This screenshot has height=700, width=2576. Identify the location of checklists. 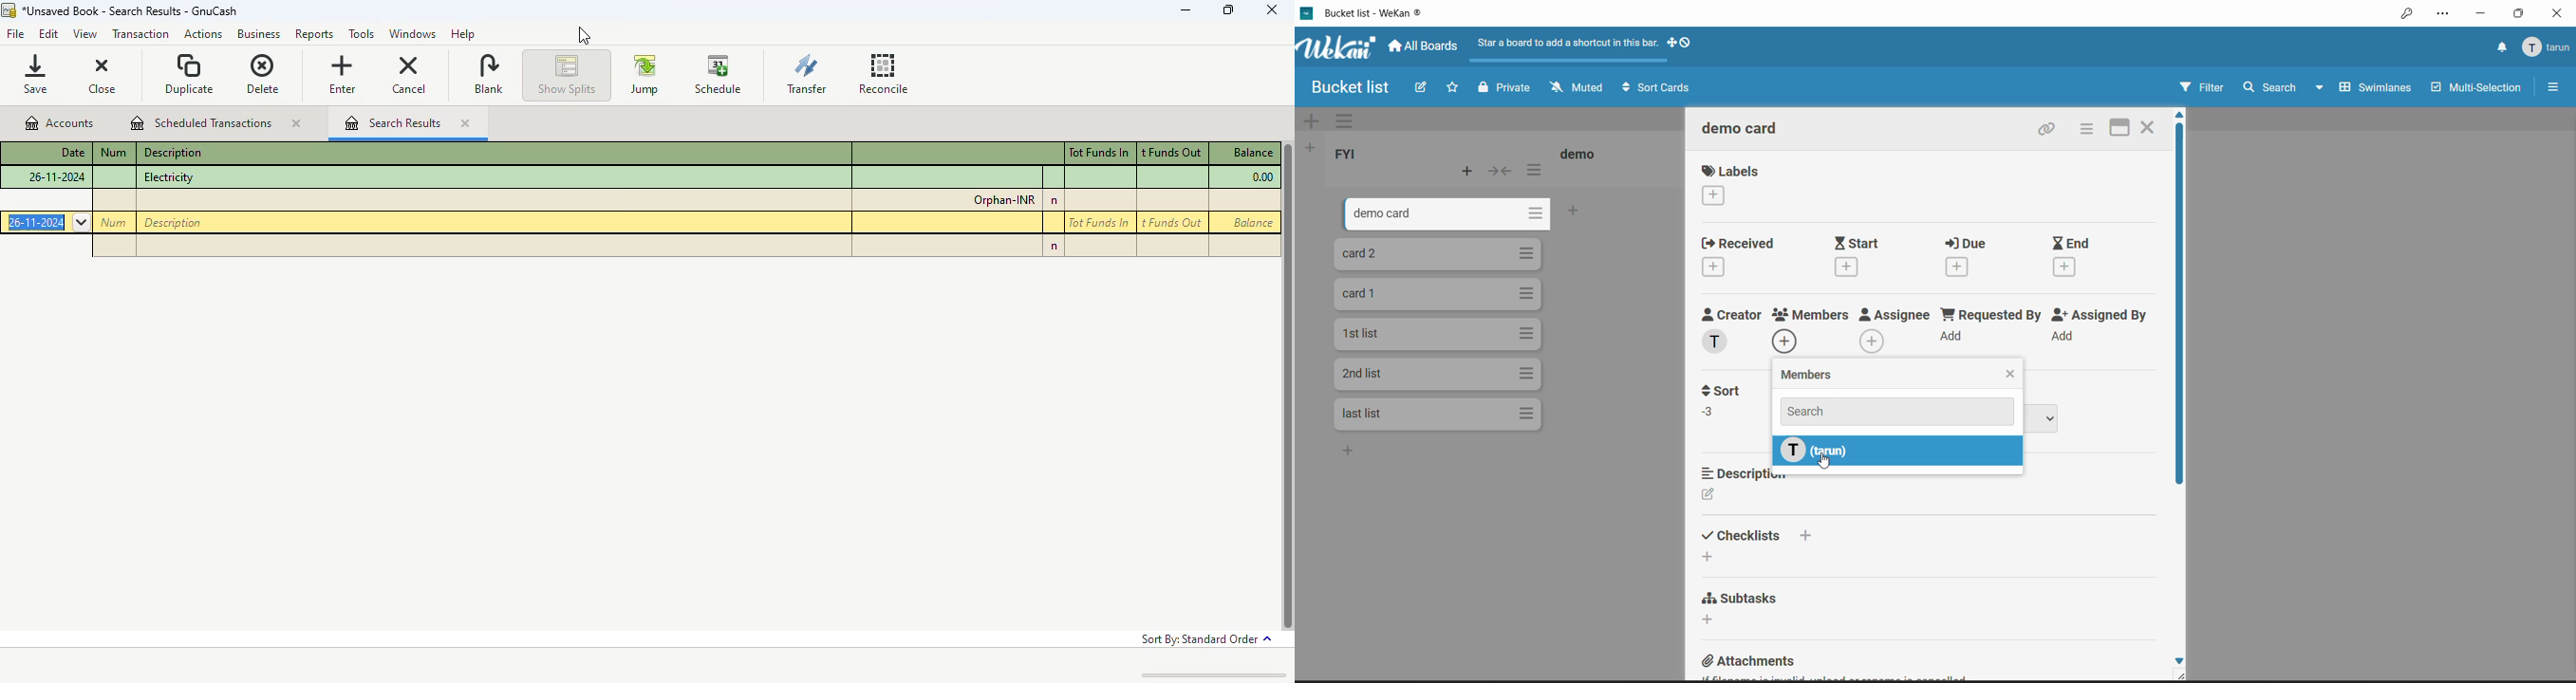
(1764, 536).